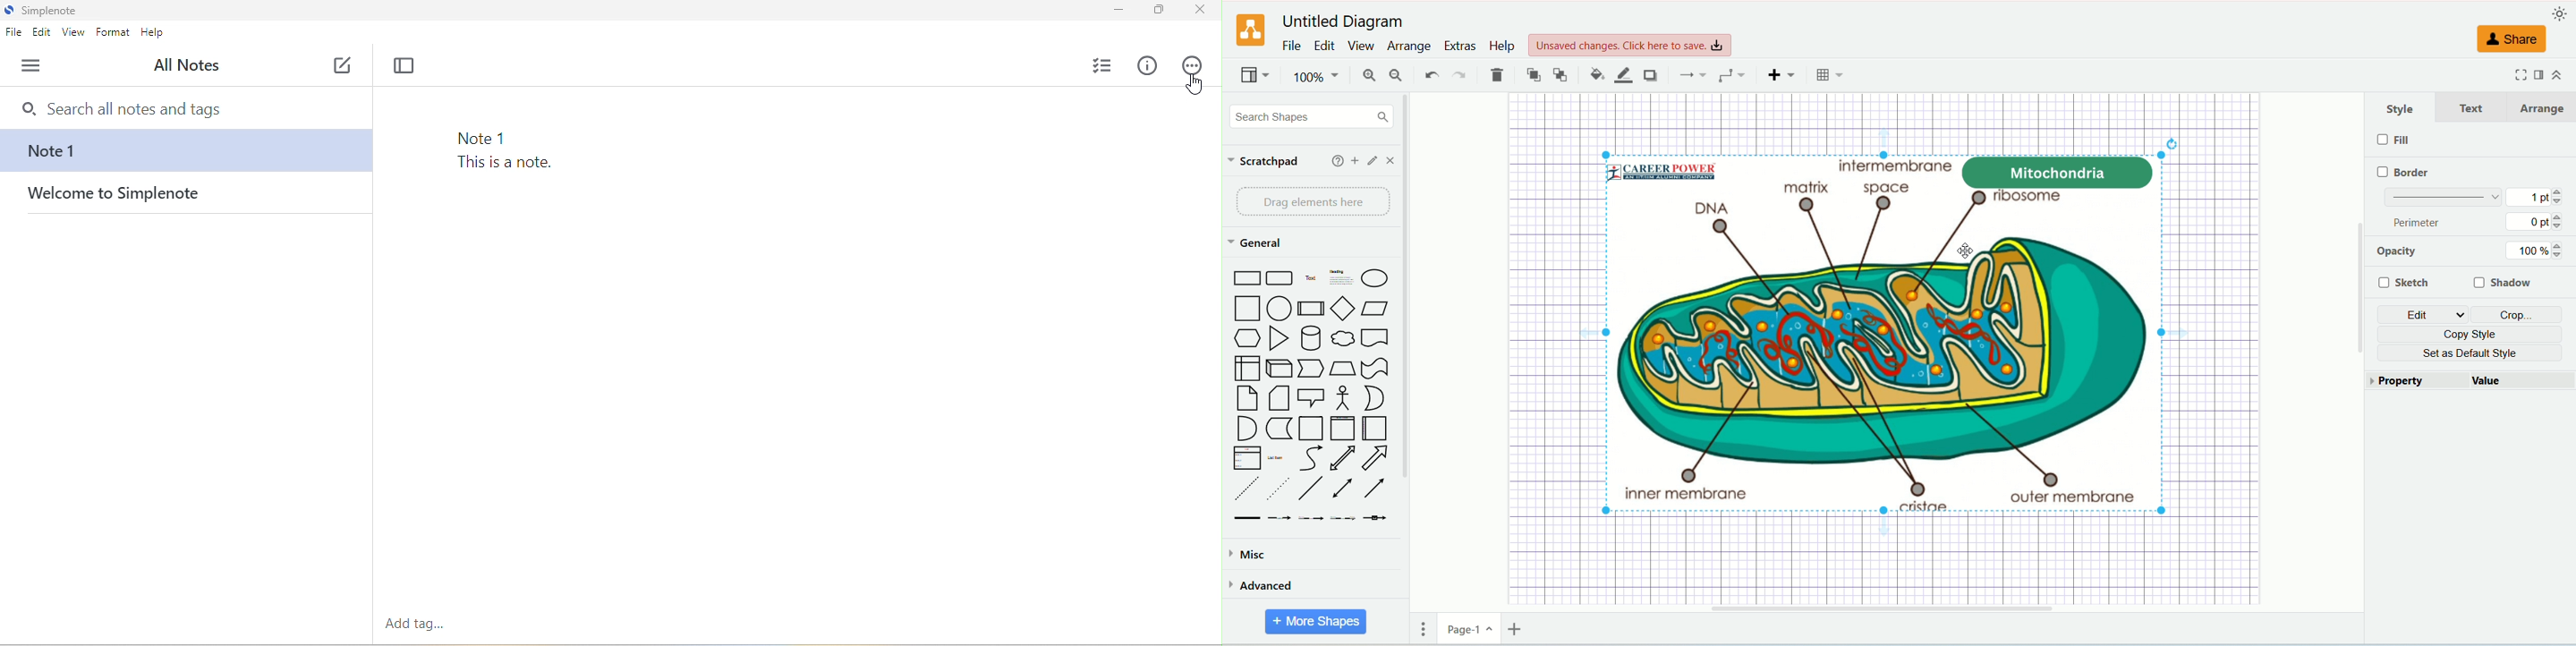 This screenshot has width=2576, height=672. Describe the element at coordinates (1655, 76) in the screenshot. I see `shadow` at that location.